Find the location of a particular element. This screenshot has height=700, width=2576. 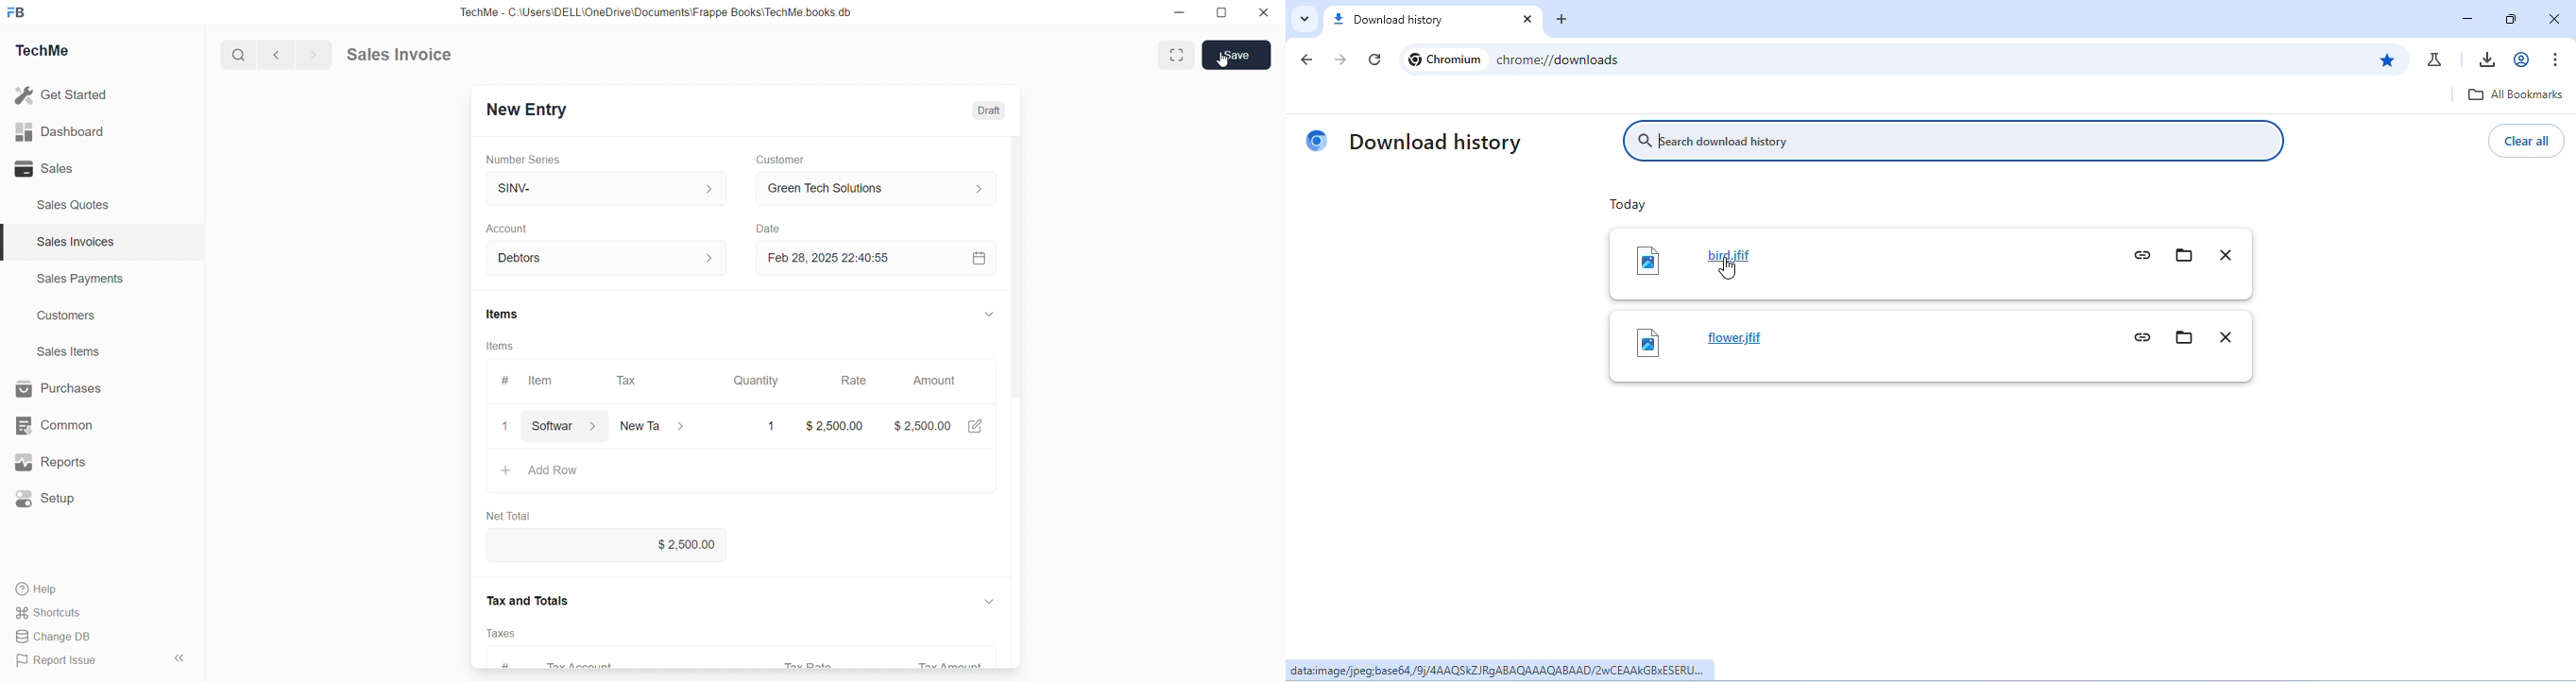

SINV- is located at coordinates (607, 187).